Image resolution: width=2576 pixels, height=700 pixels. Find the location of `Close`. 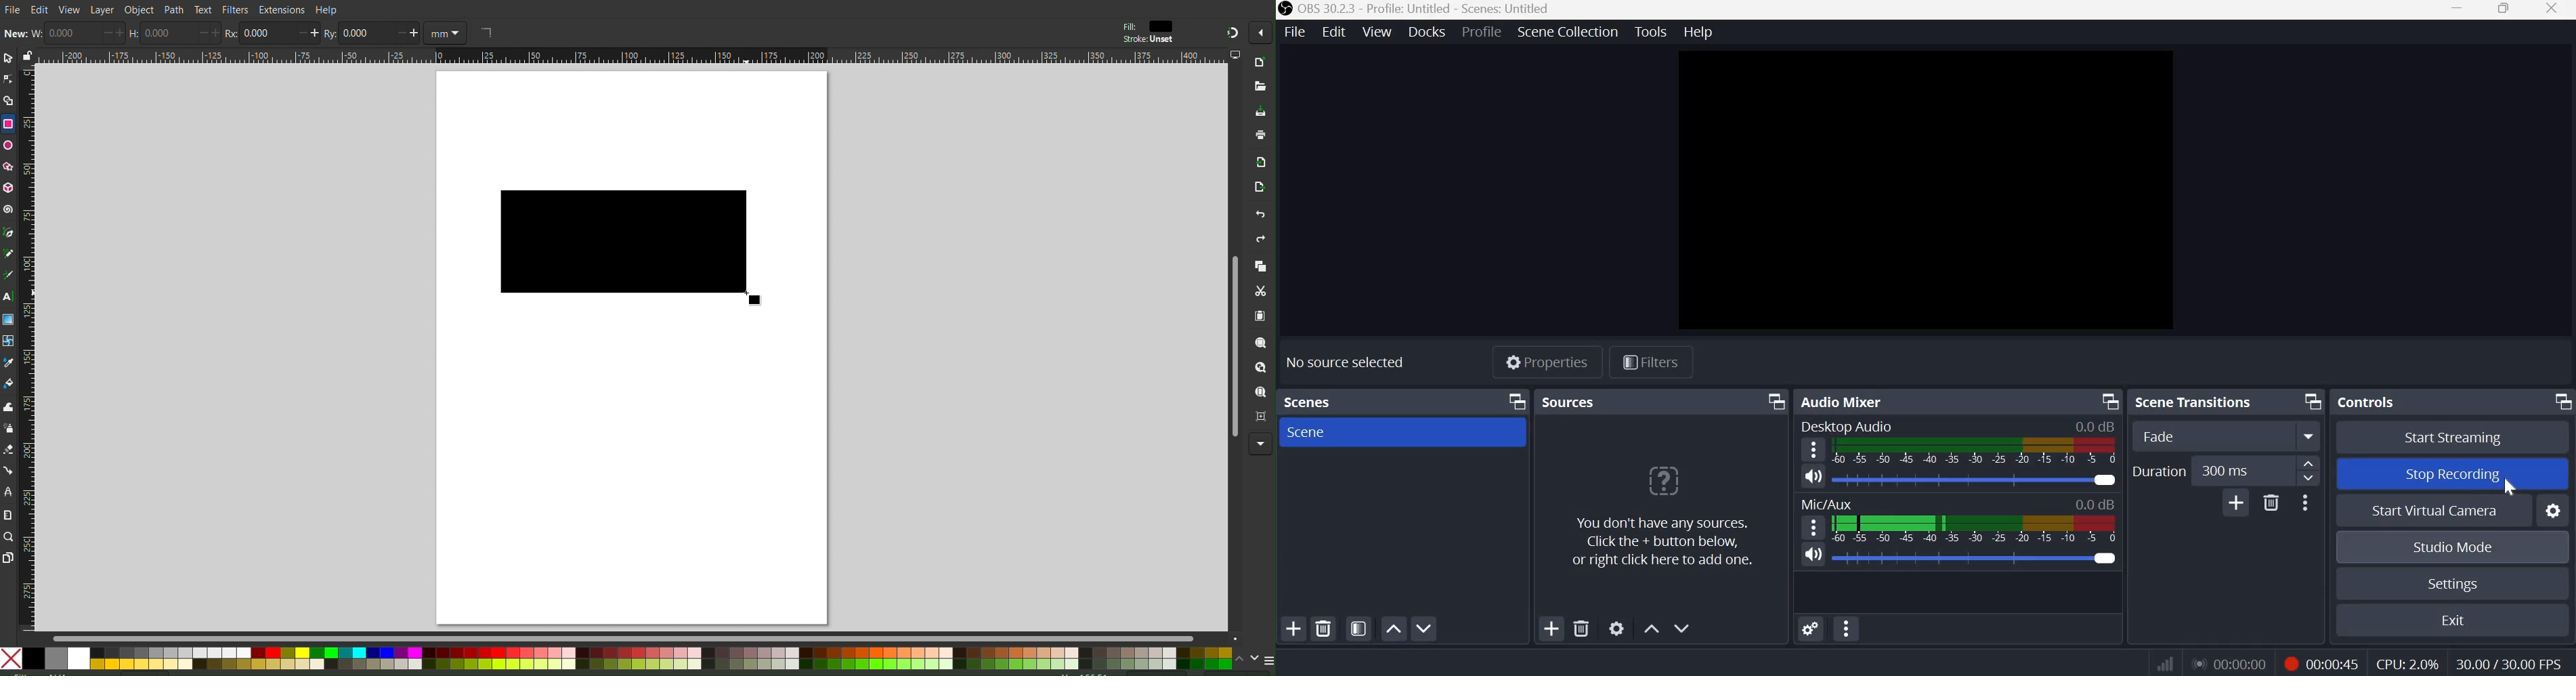

Close is located at coordinates (2555, 12).